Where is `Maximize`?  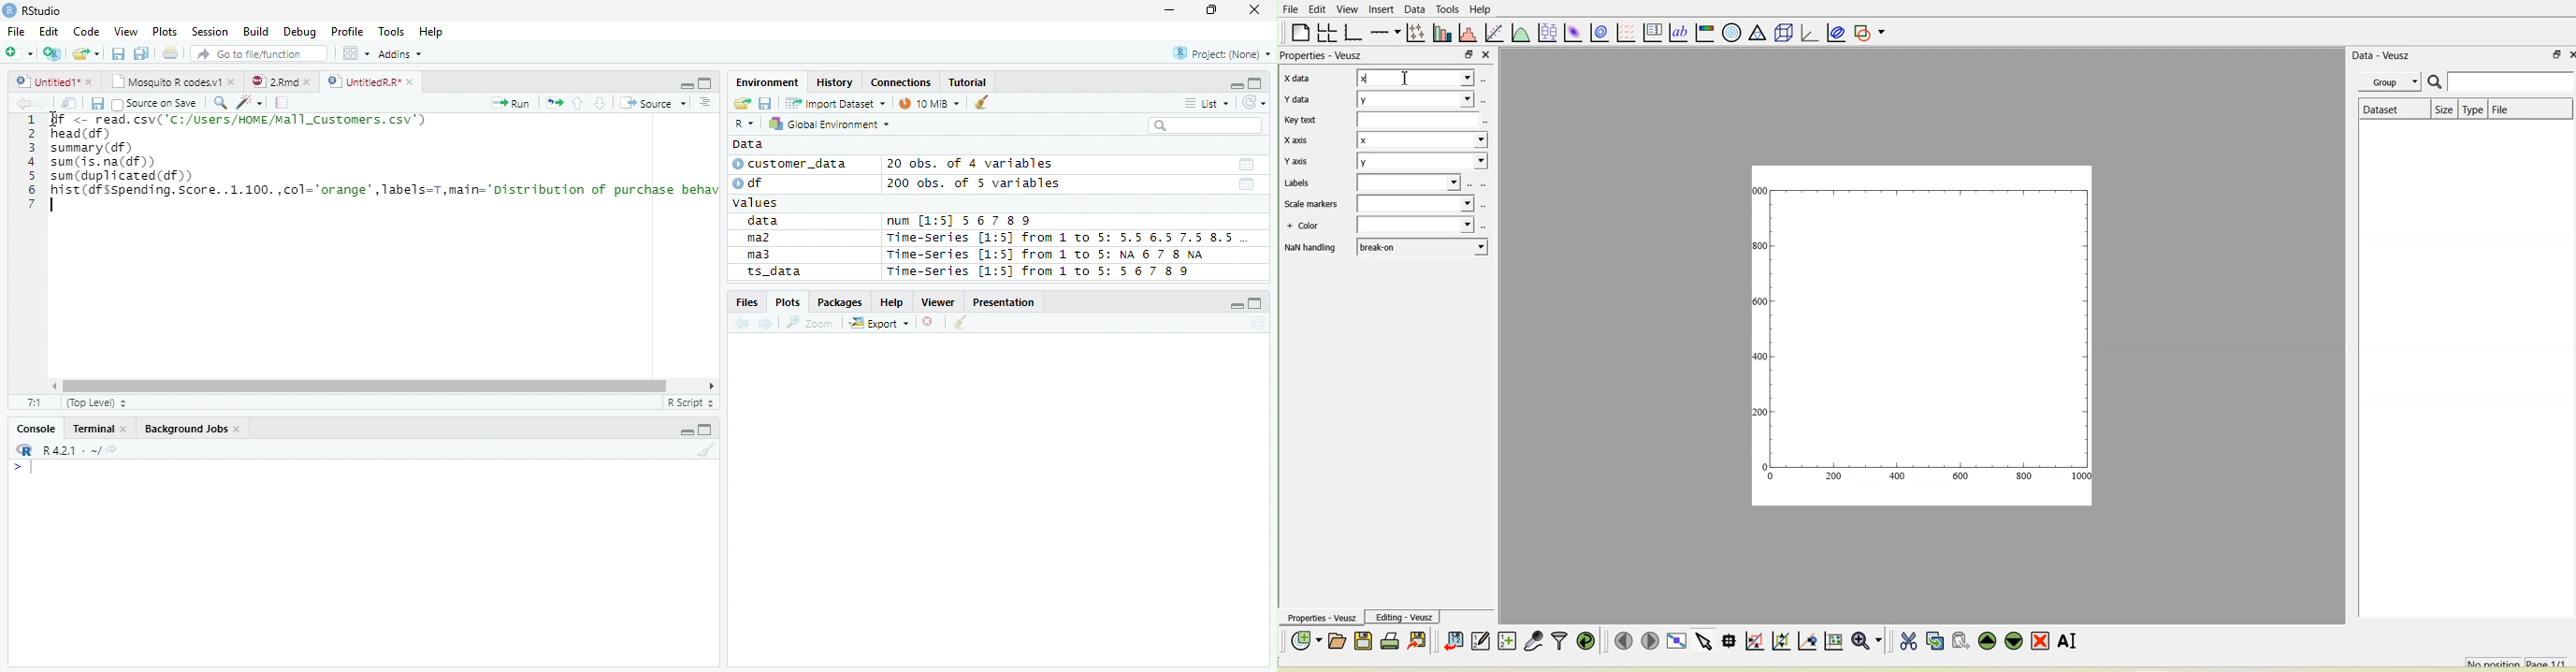 Maximize is located at coordinates (707, 431).